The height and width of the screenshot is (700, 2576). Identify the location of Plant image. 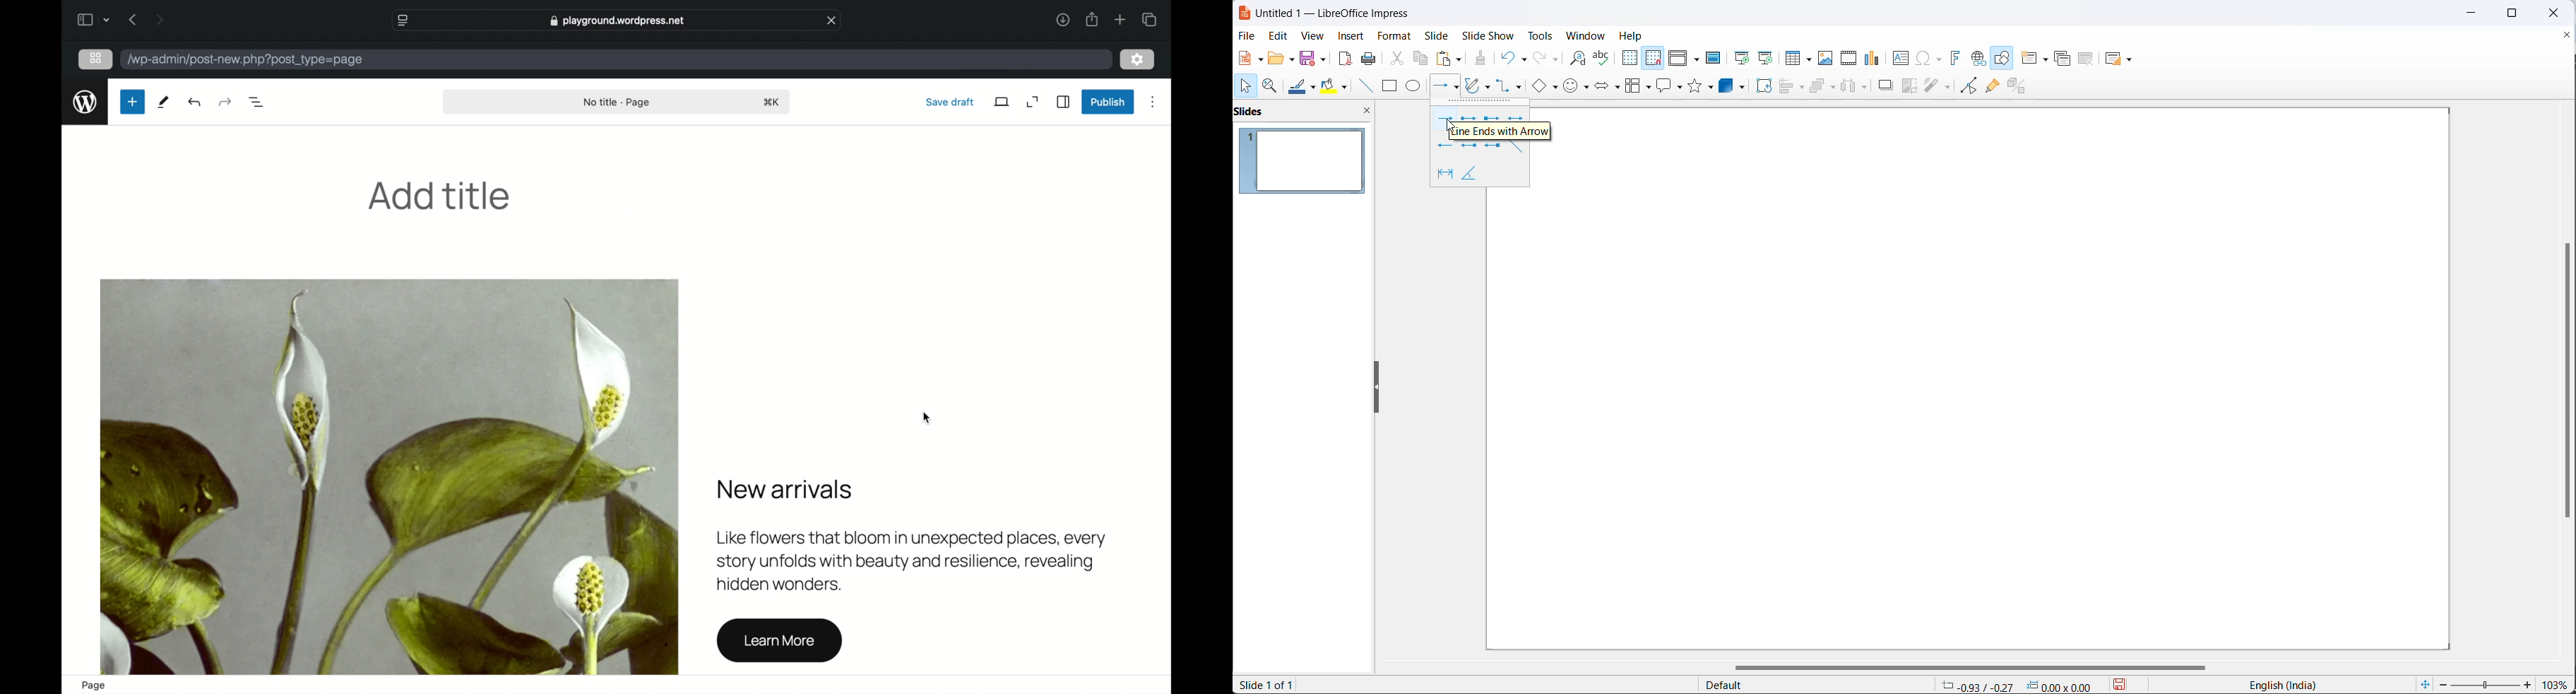
(389, 477).